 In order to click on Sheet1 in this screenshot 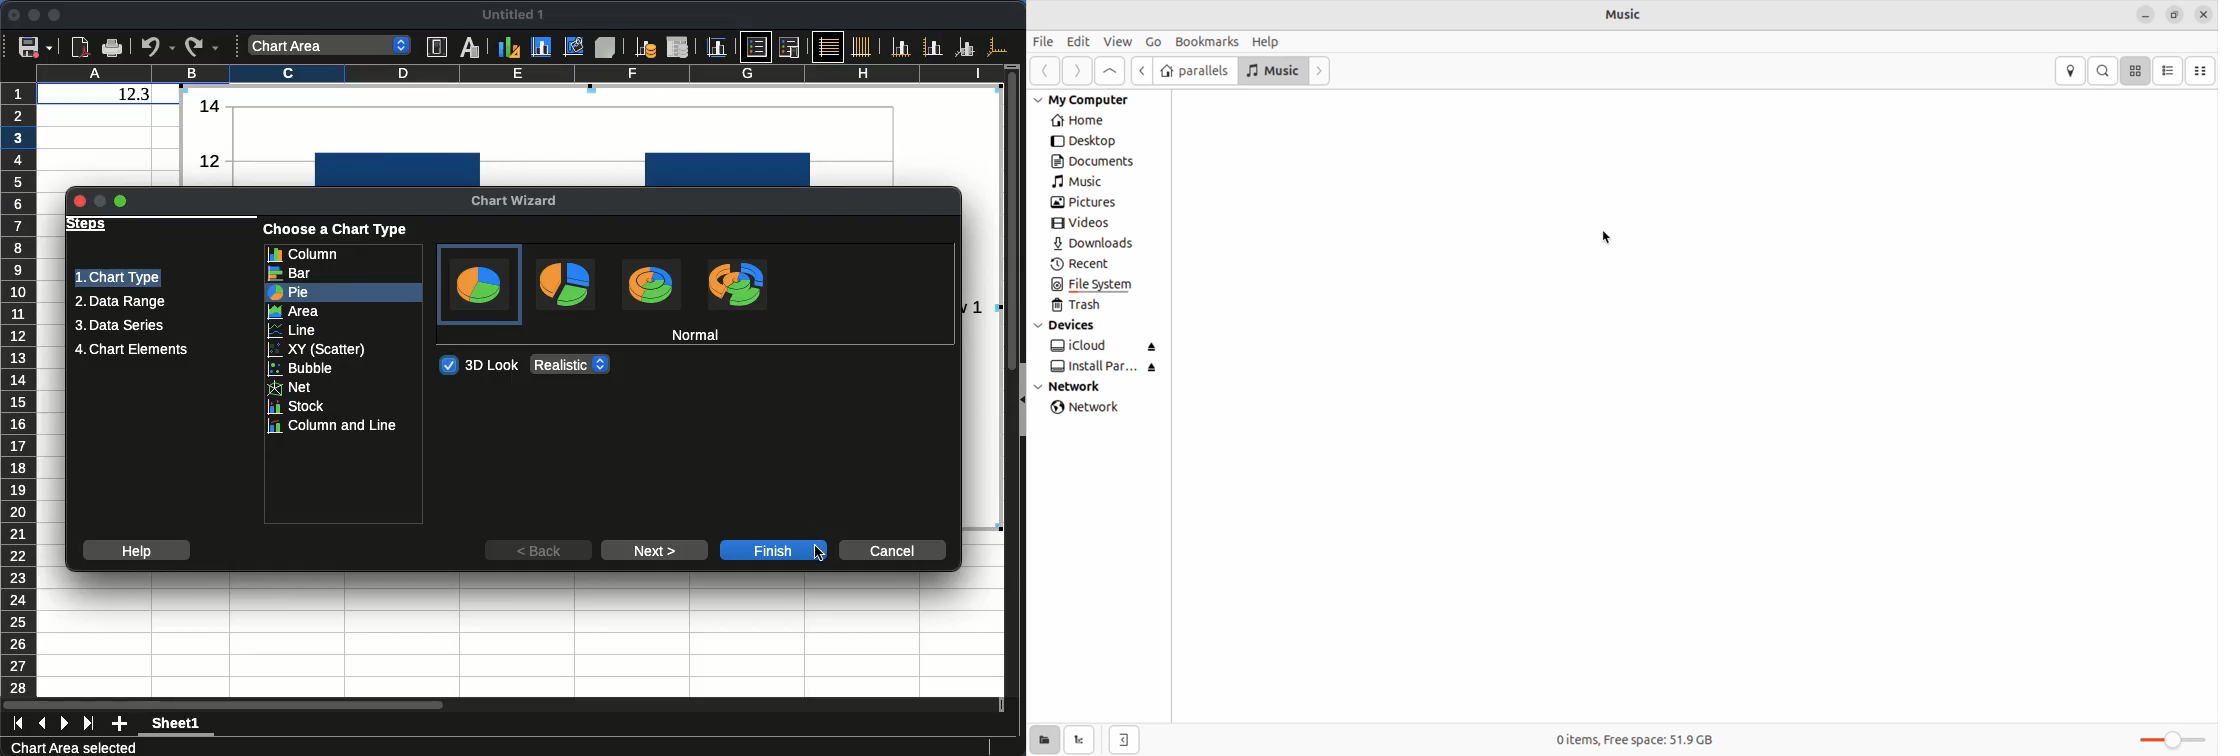, I will do `click(176, 725)`.